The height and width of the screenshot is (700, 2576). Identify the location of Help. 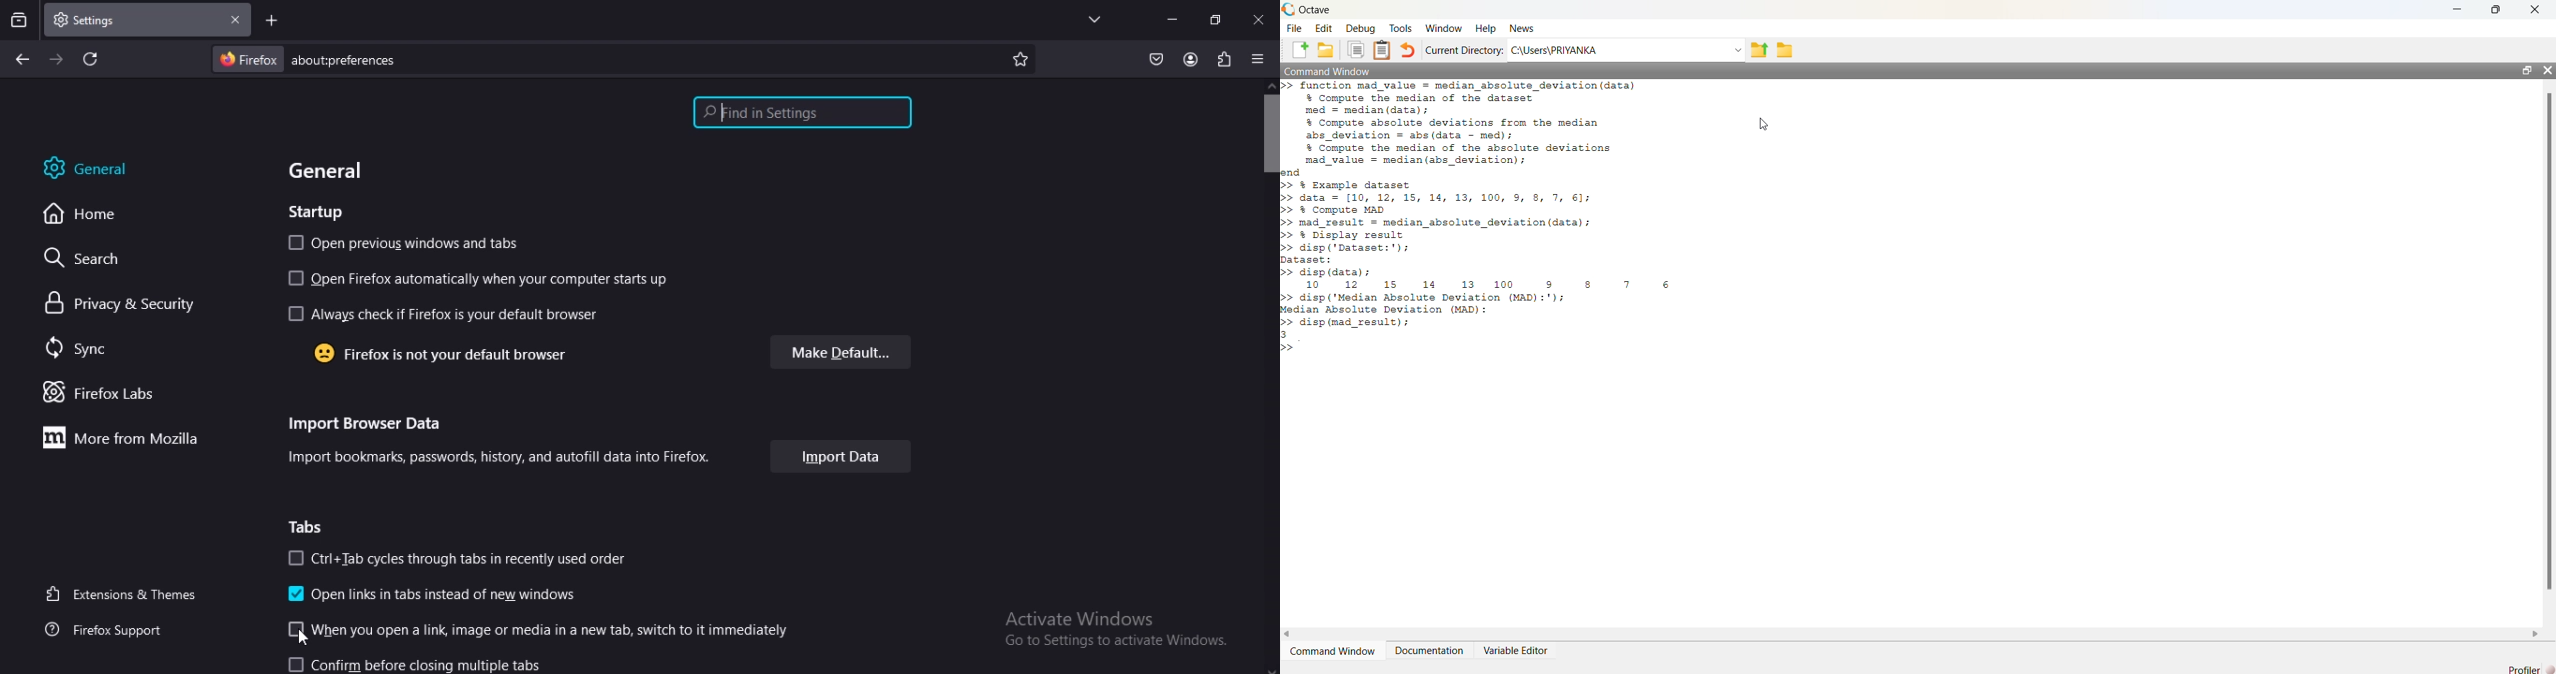
(1485, 28).